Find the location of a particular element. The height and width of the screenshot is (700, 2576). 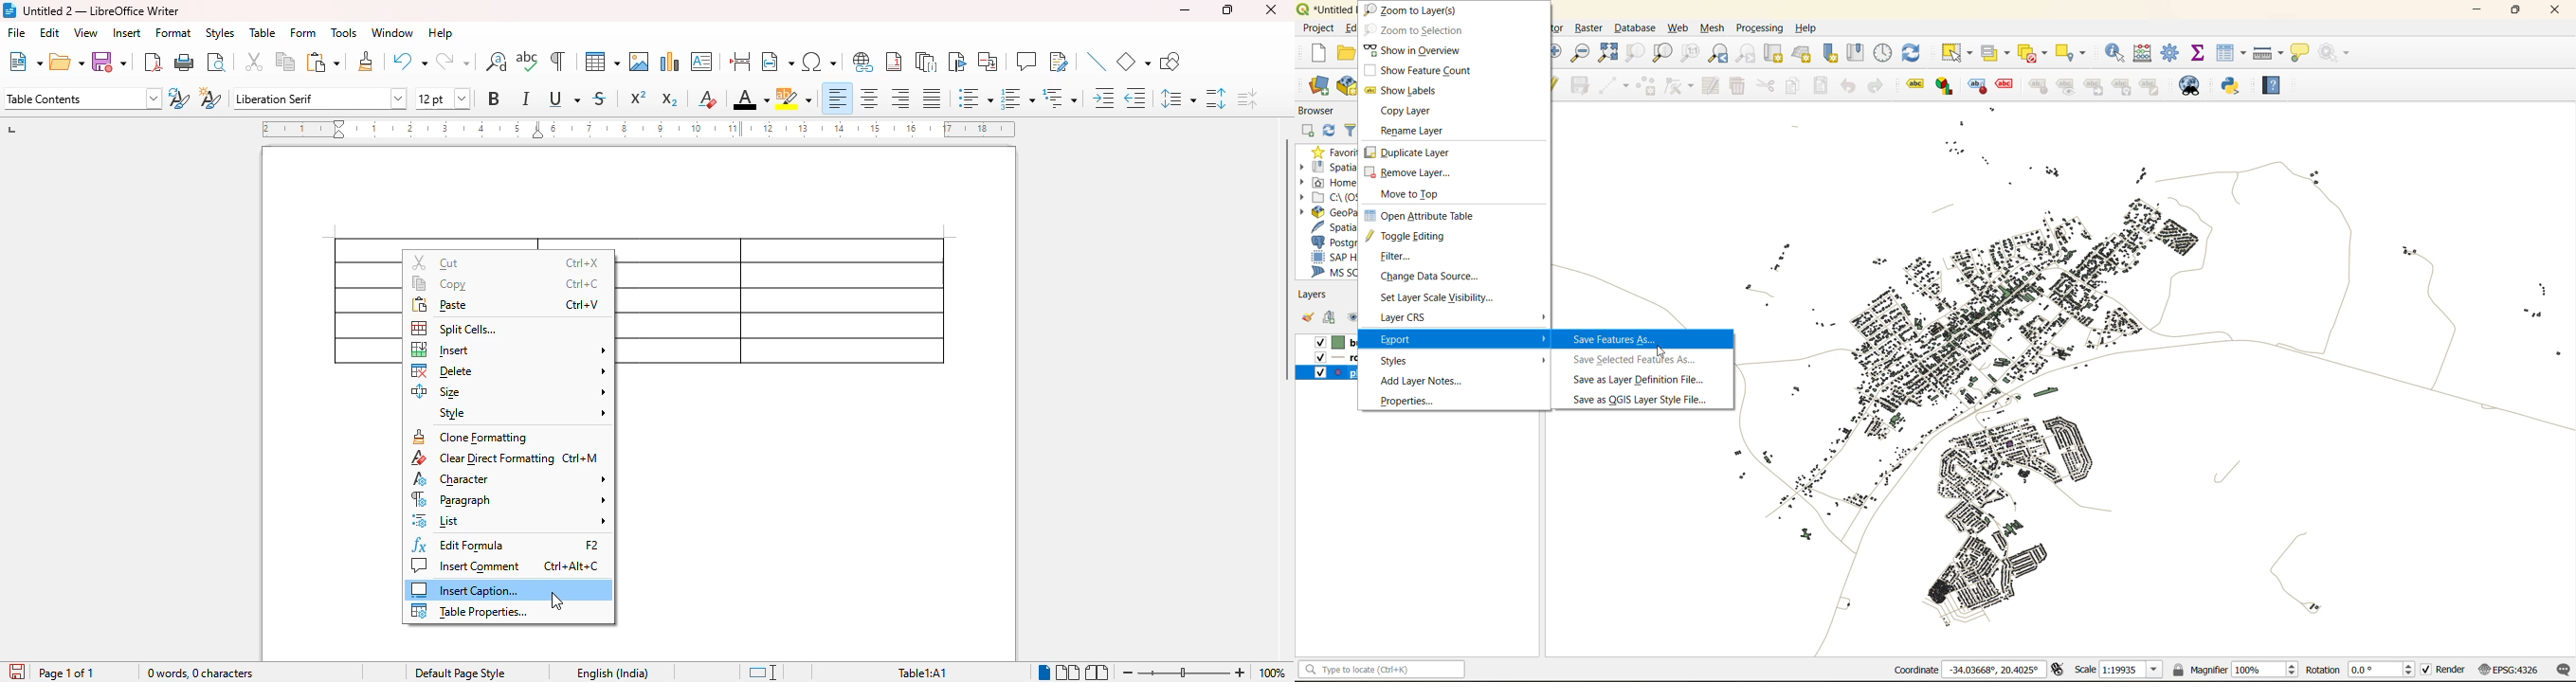

add layer notes is located at coordinates (1421, 381).